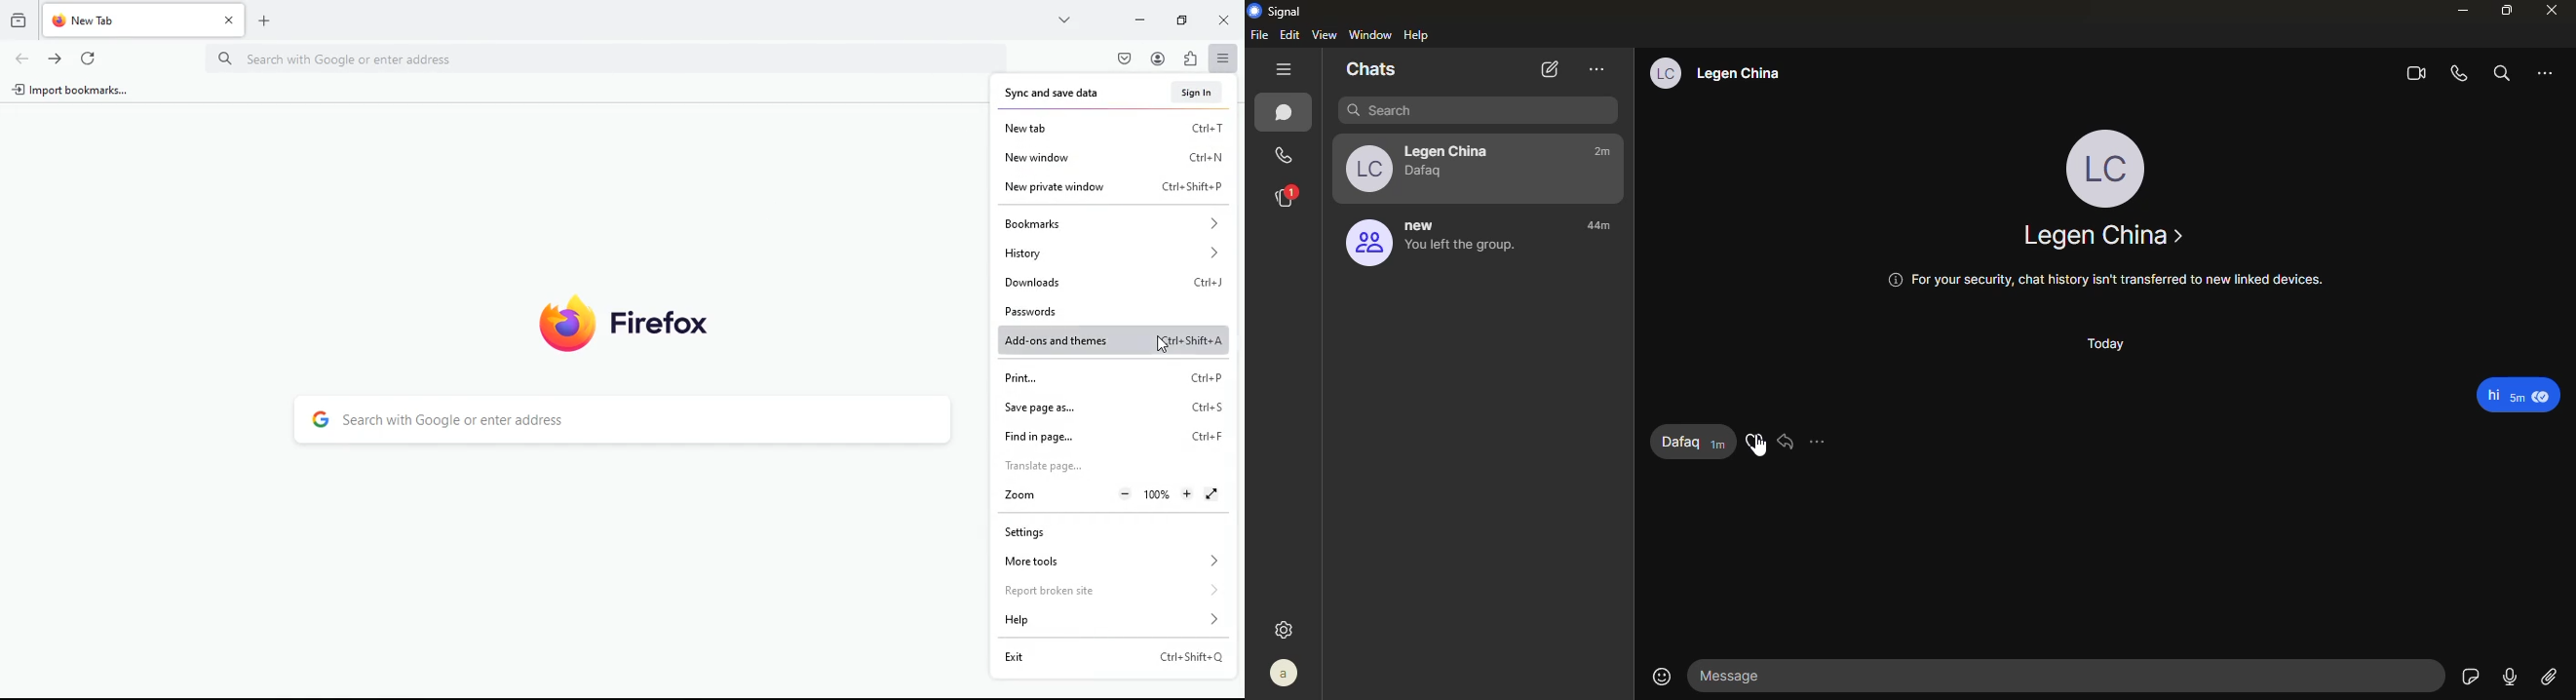  I want to click on Add Tab, so click(263, 21).